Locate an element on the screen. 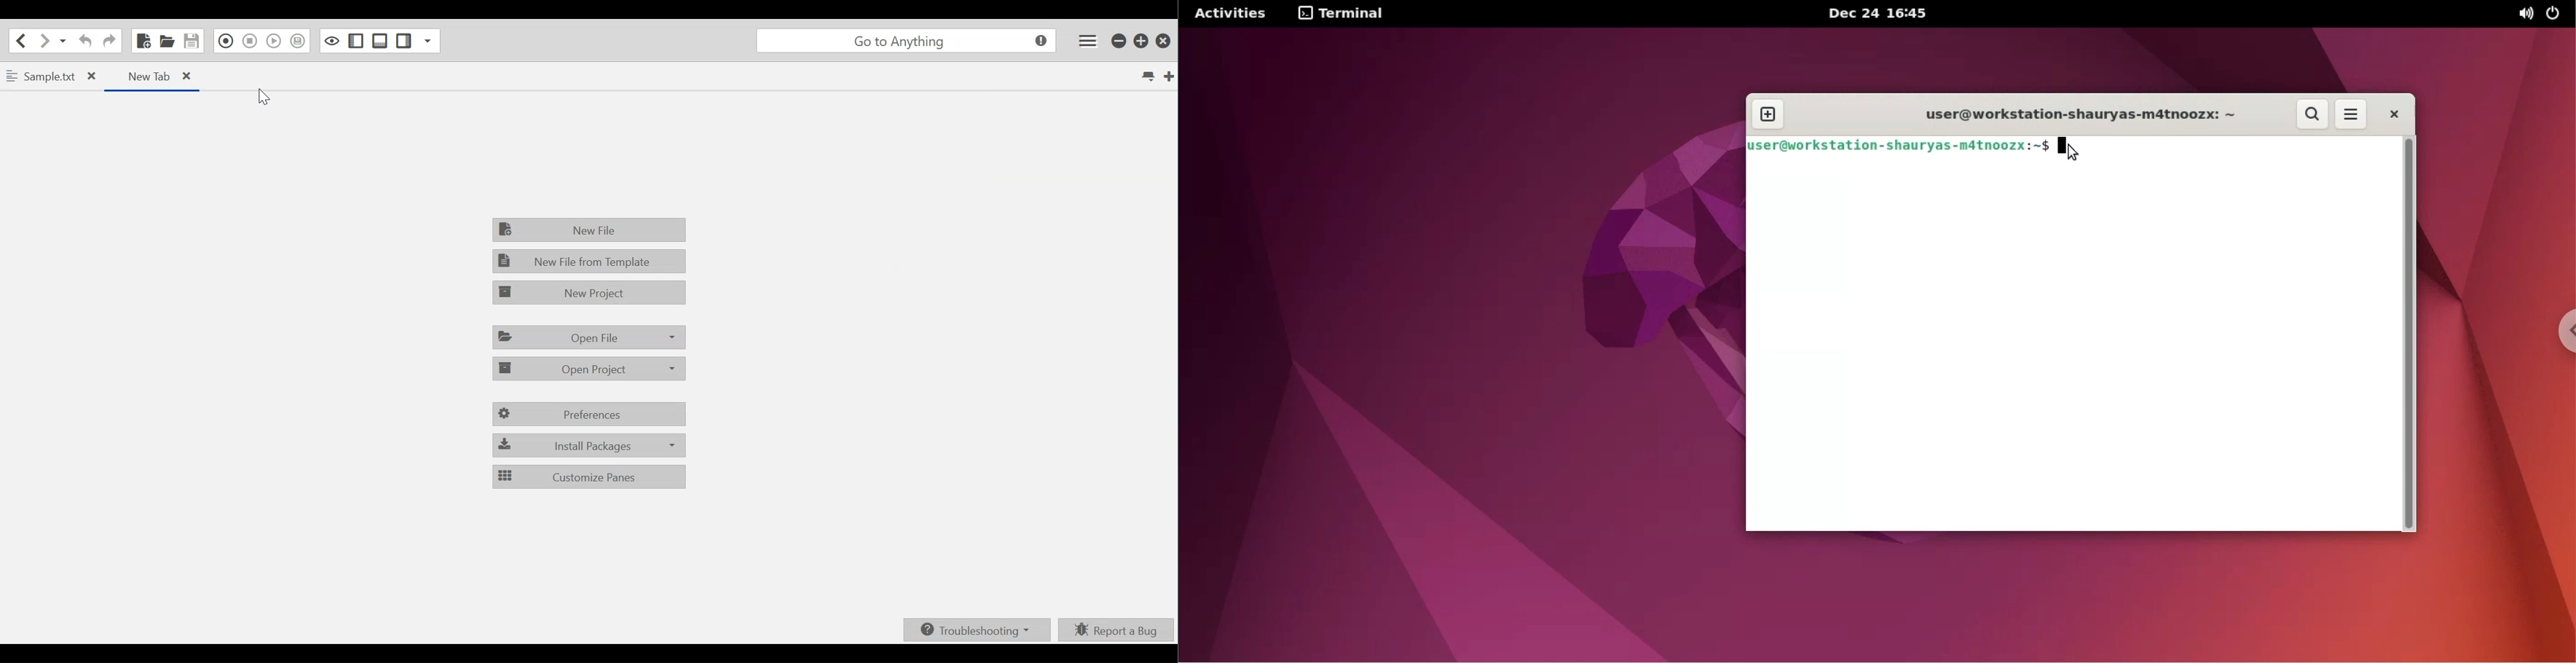 The height and width of the screenshot is (672, 2576). Close is located at coordinates (186, 75).